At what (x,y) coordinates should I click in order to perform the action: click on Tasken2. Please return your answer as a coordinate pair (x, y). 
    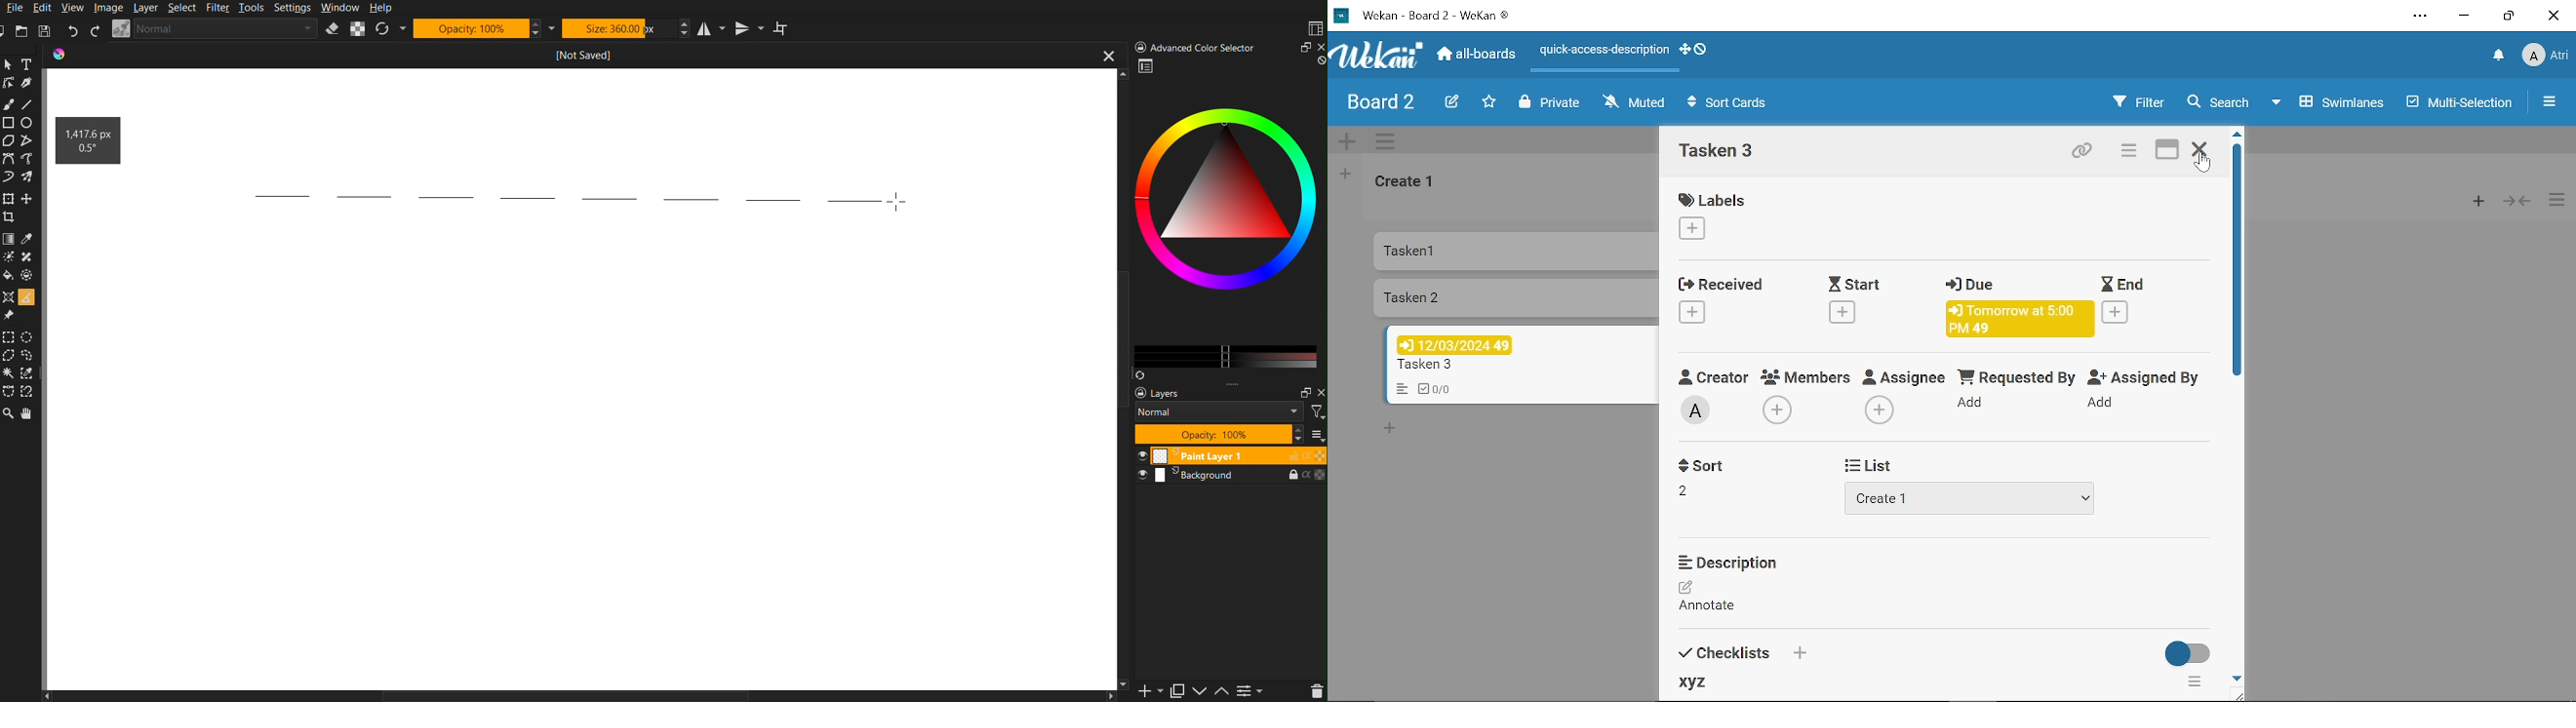
    Looking at the image, I should click on (1514, 298).